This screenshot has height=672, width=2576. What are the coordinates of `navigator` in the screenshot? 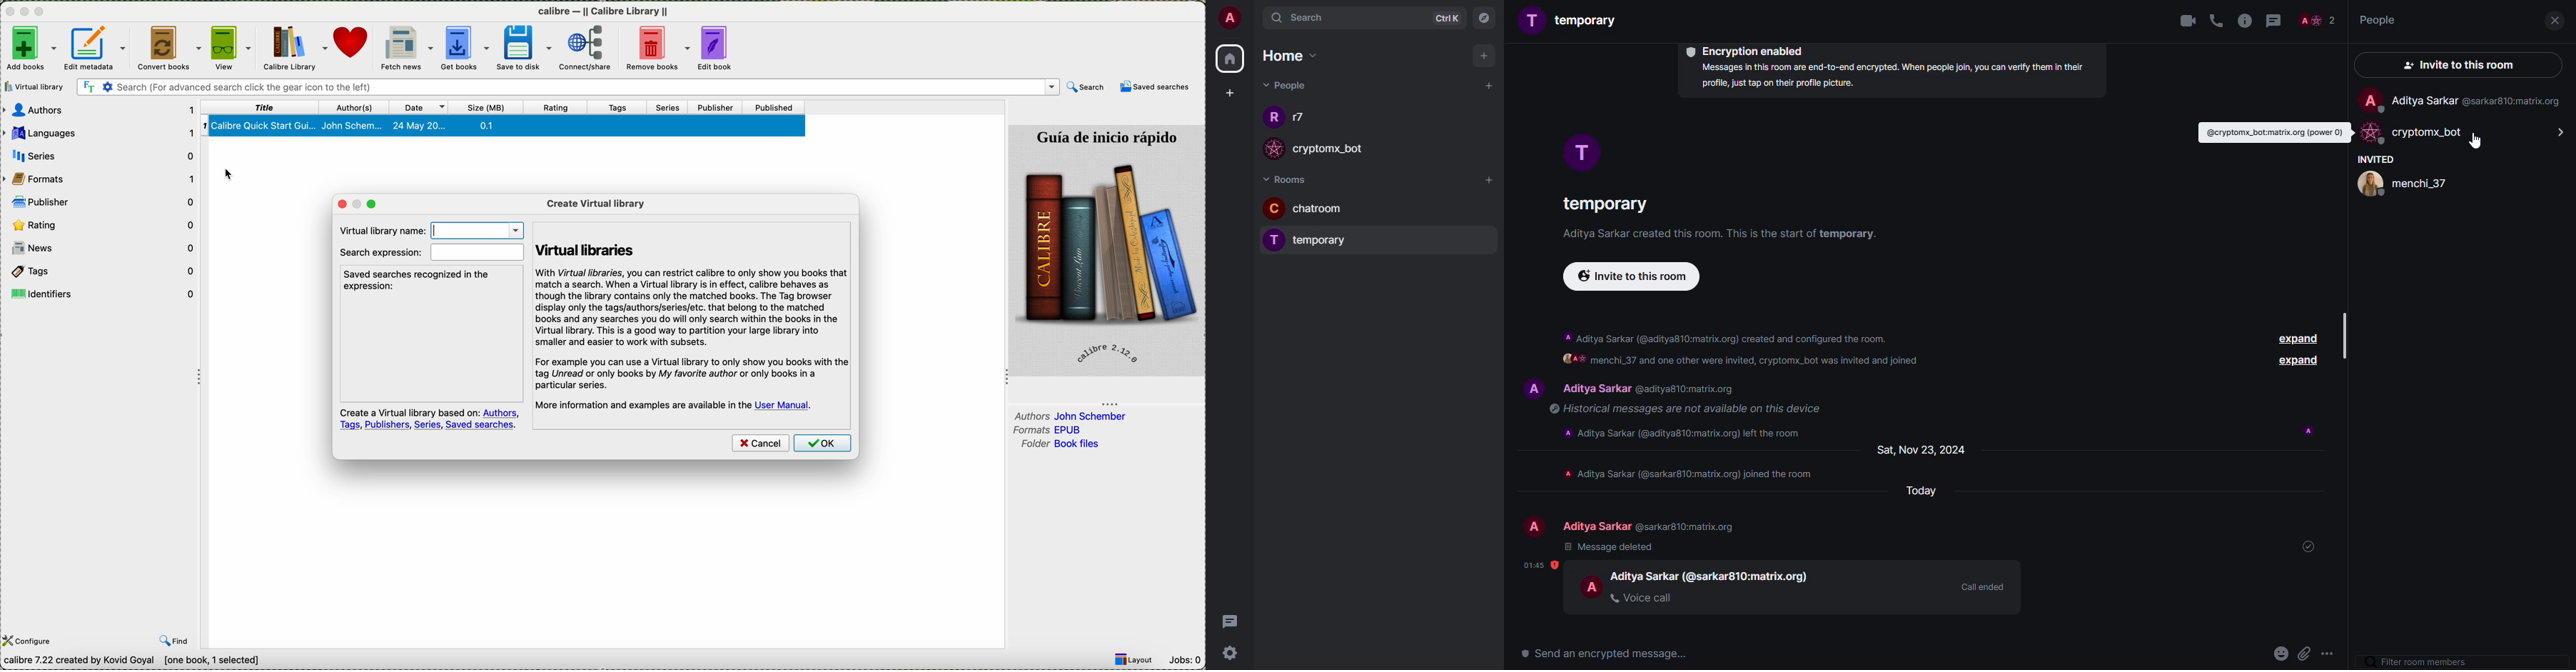 It's located at (1485, 17).